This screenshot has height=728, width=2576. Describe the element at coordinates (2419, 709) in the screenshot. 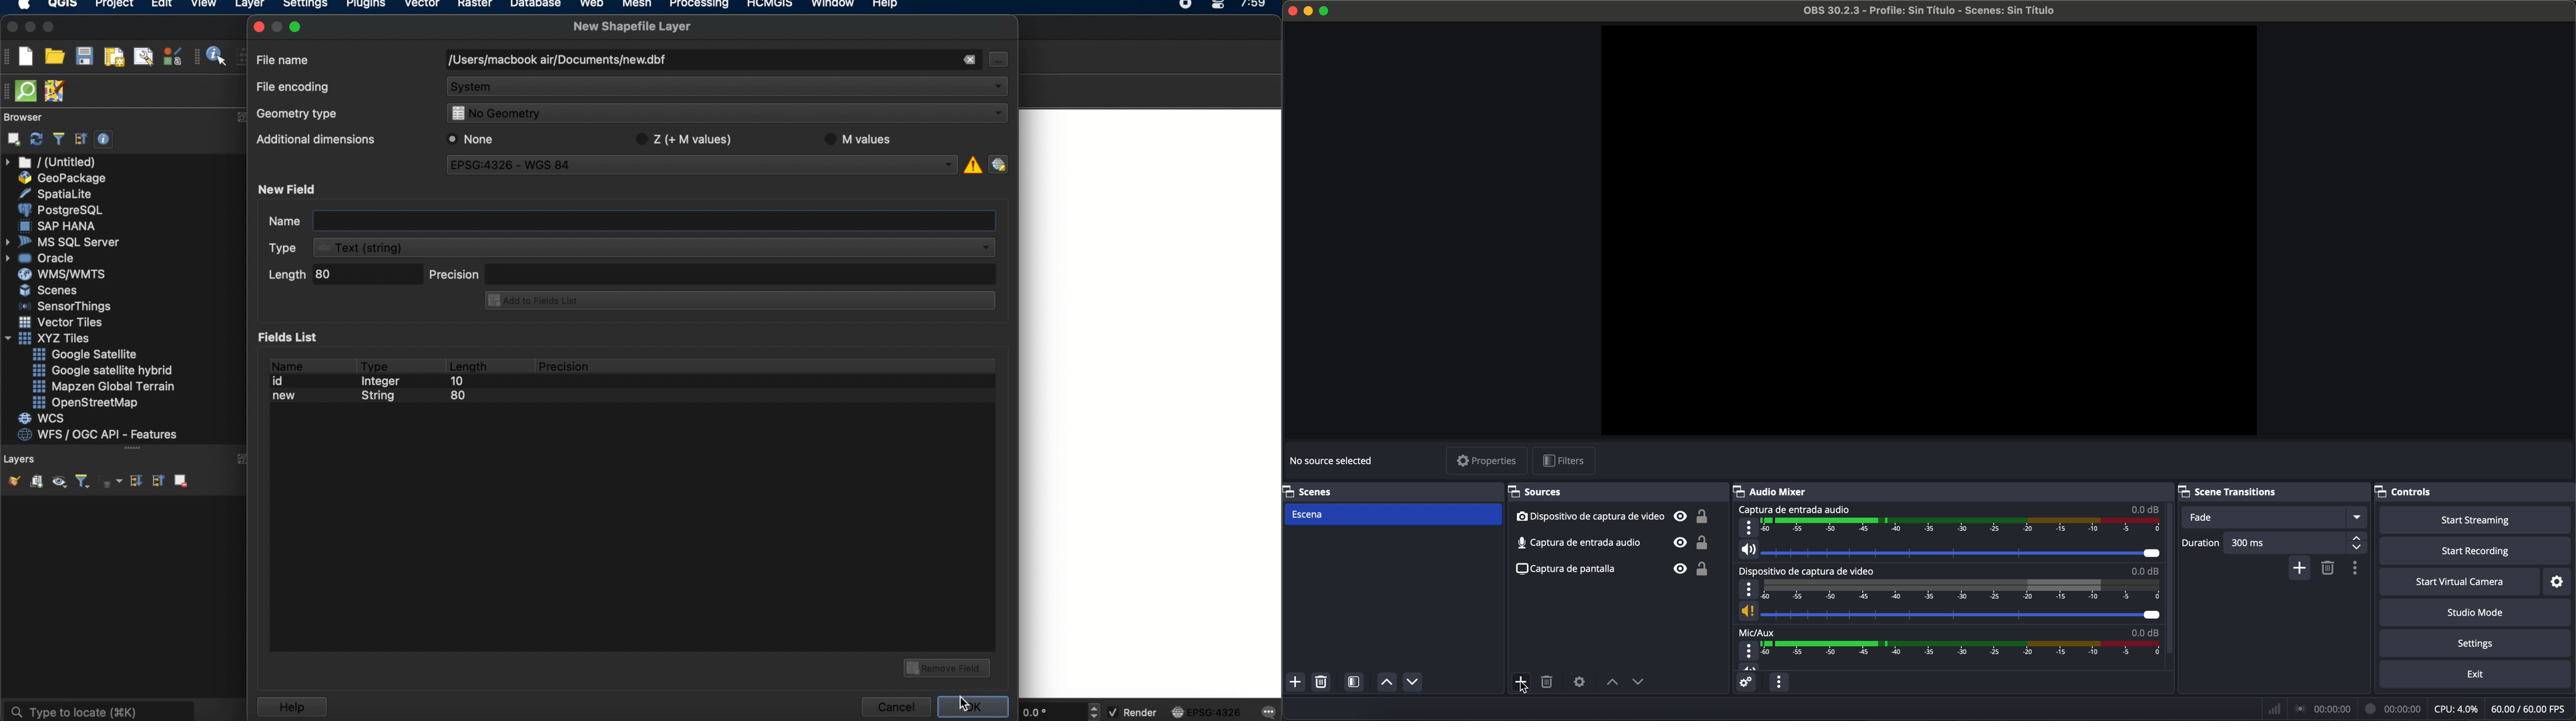

I see `data` at that location.